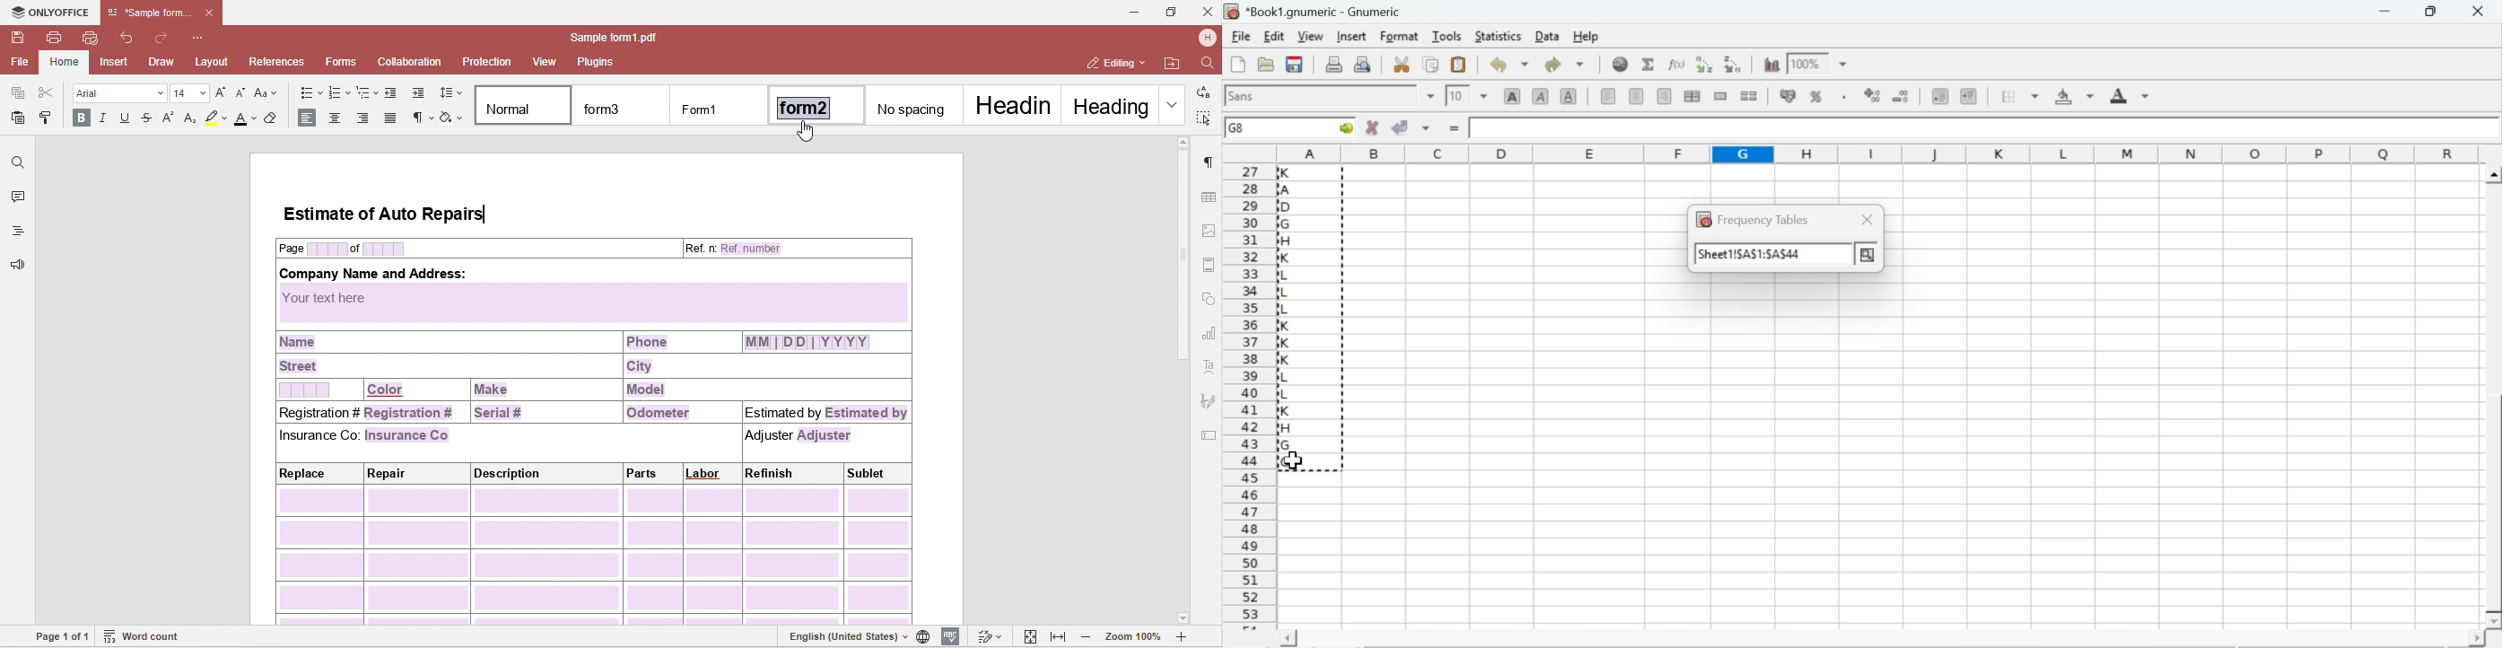 This screenshot has height=672, width=2520. What do you see at coordinates (1244, 95) in the screenshot?
I see `font` at bounding box center [1244, 95].